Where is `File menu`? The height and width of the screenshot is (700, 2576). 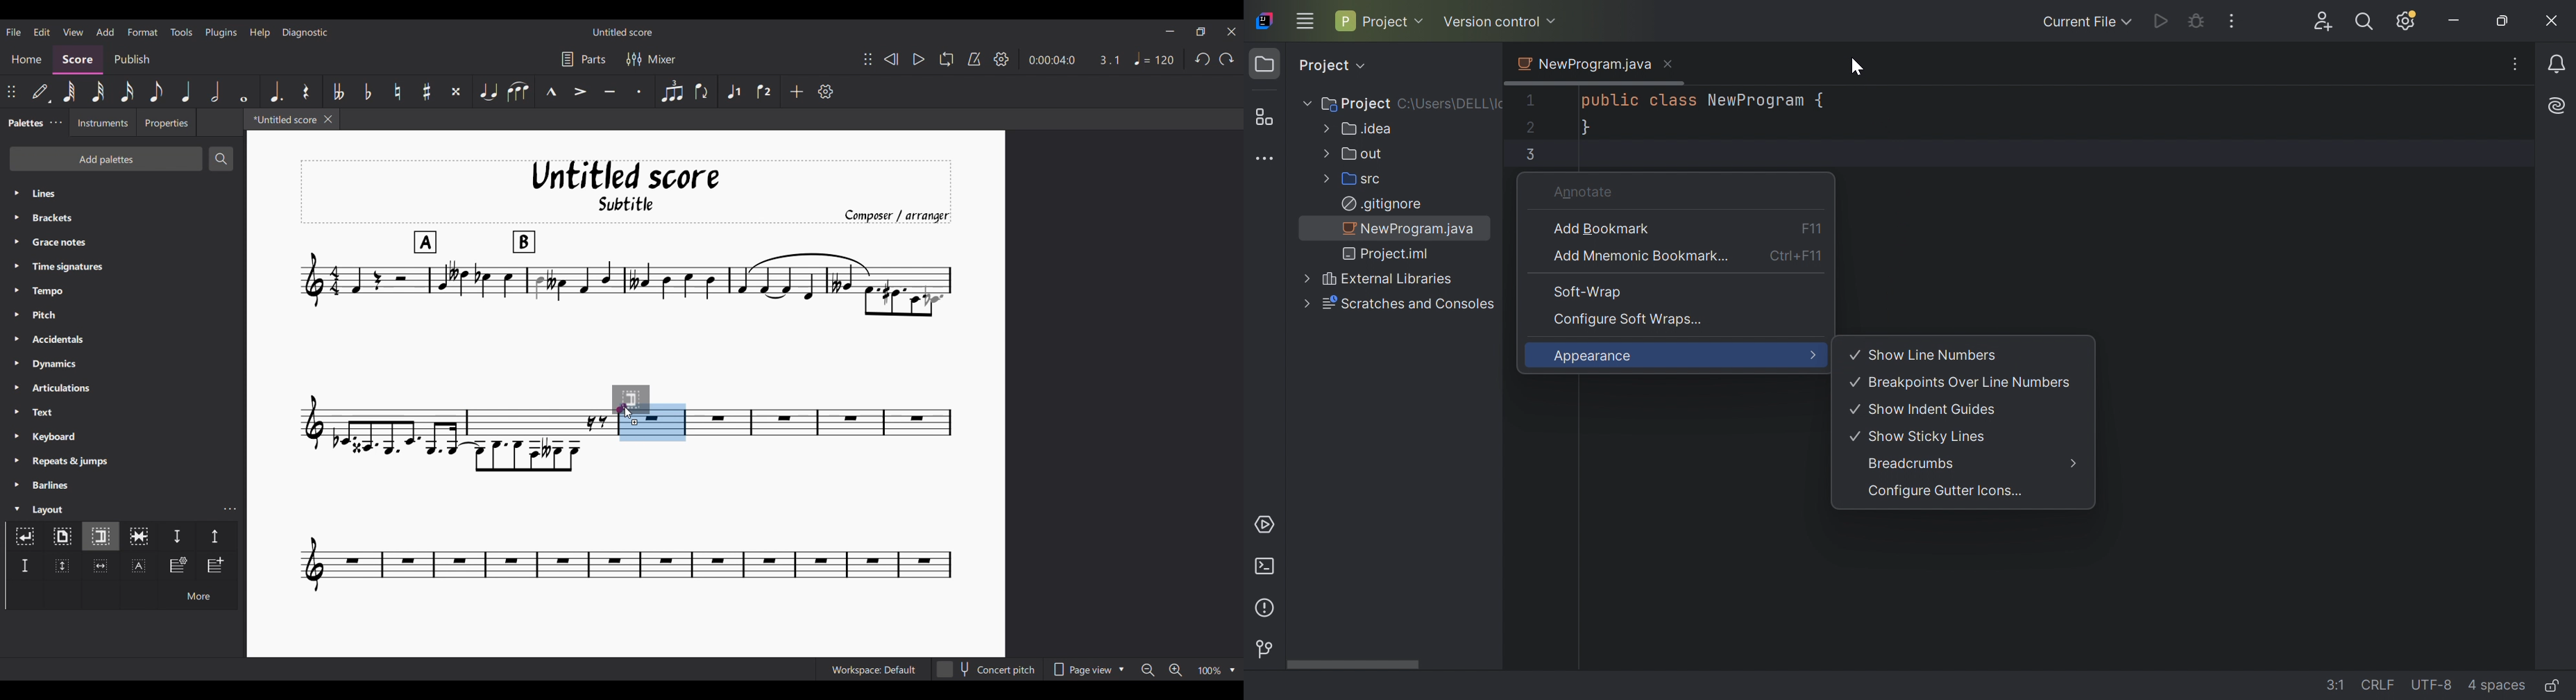
File menu is located at coordinates (14, 32).